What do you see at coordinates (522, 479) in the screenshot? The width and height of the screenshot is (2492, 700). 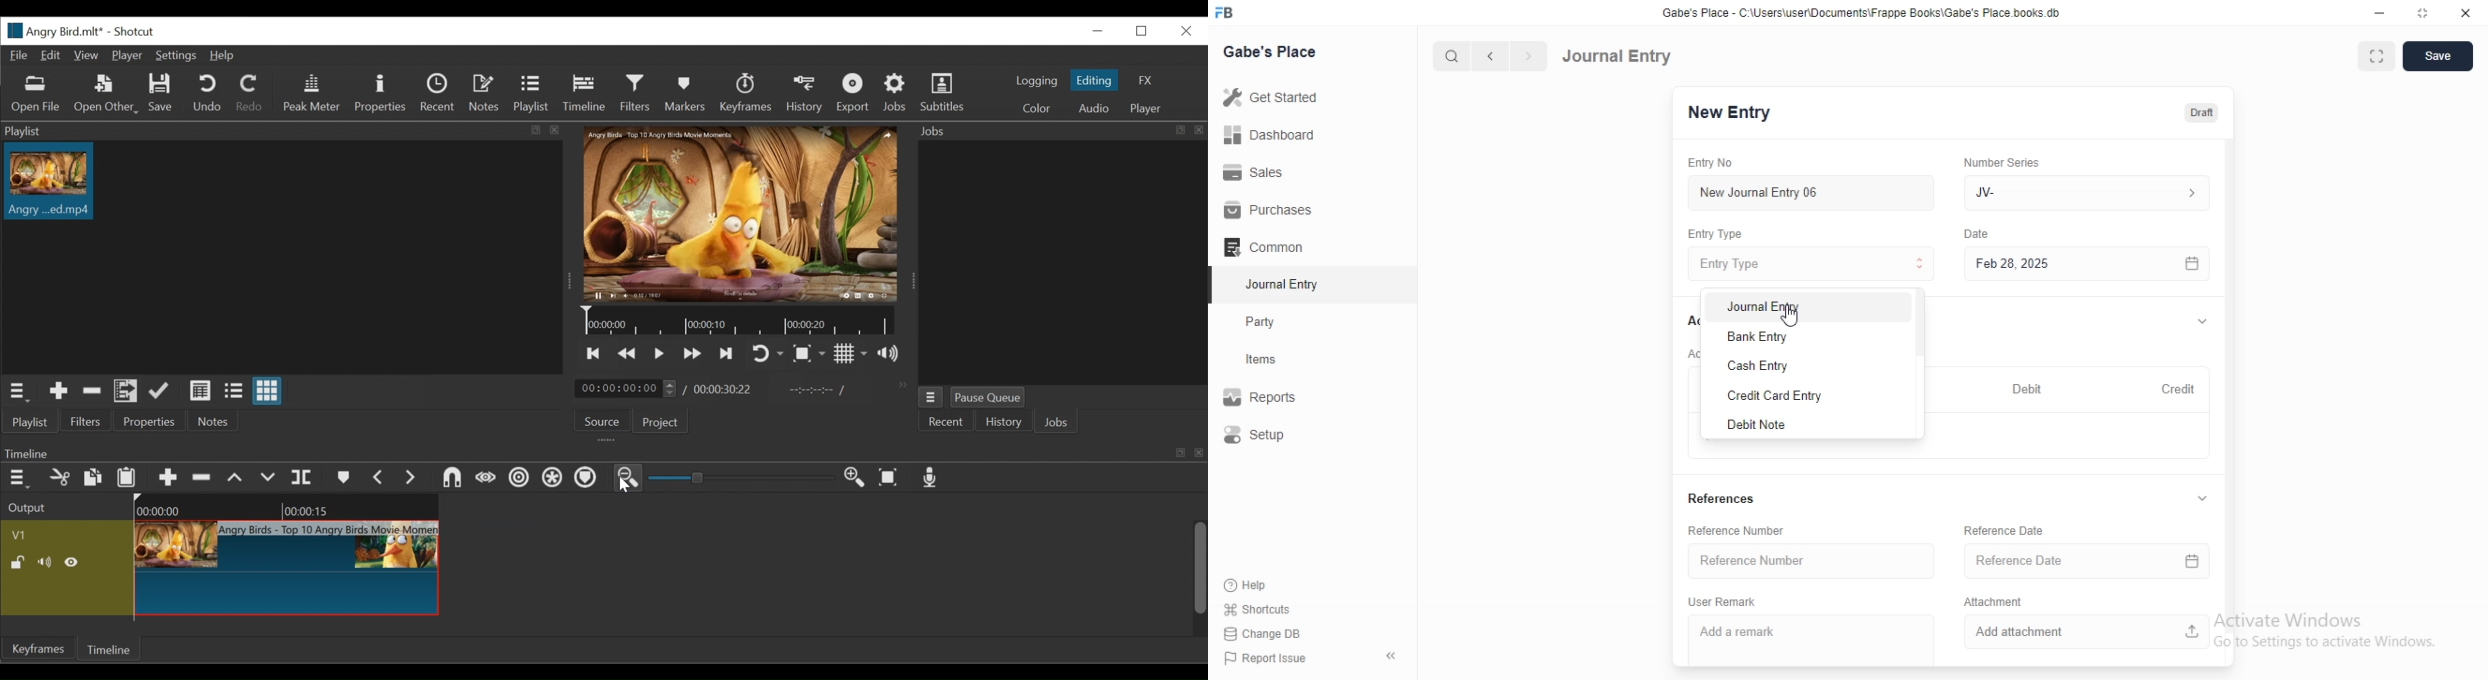 I see `Rippl` at bounding box center [522, 479].